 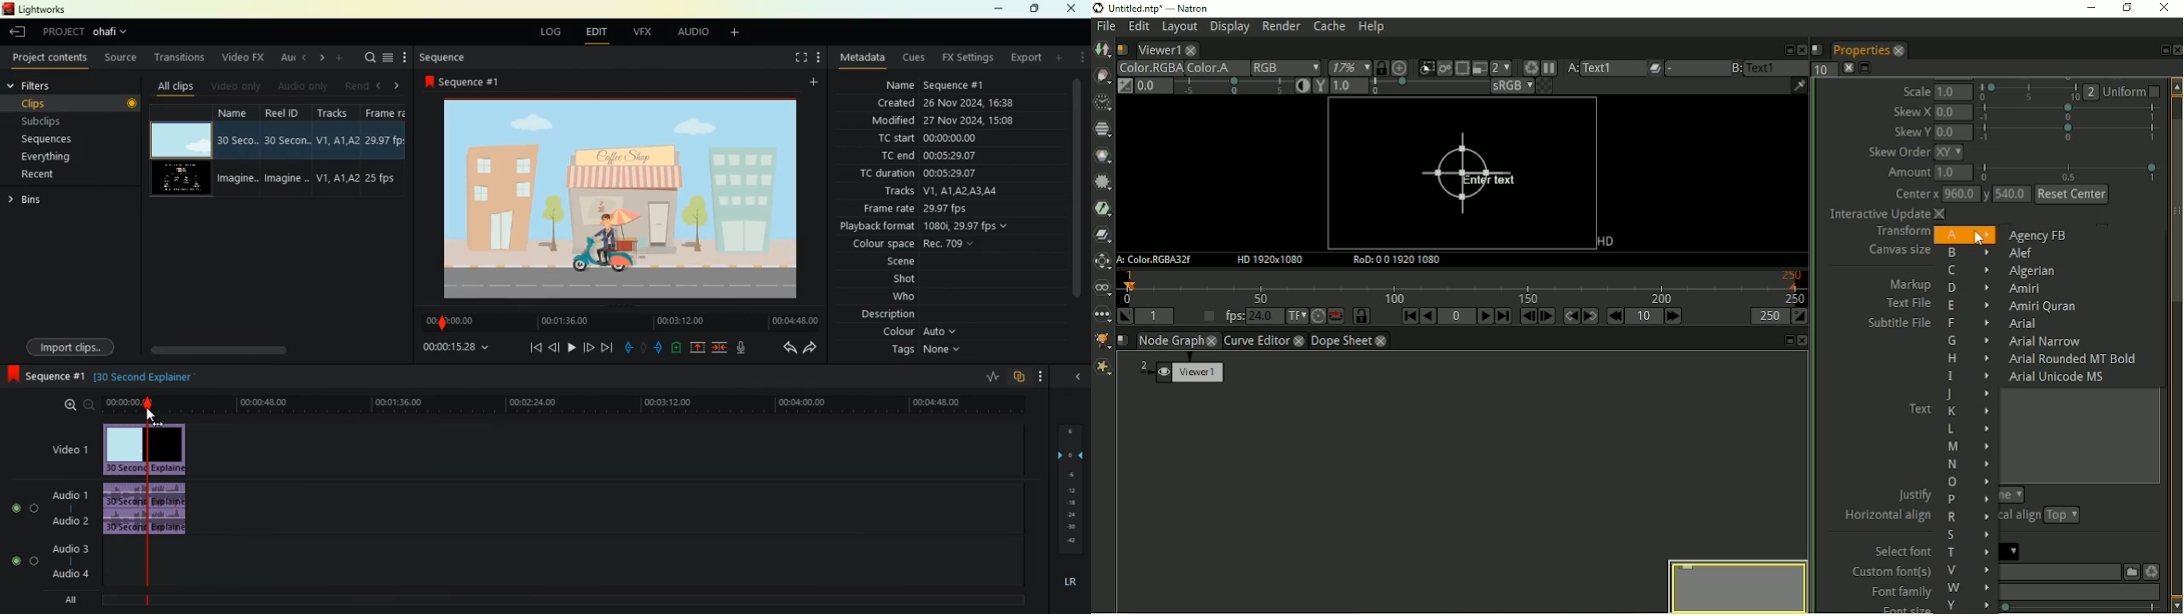 I want to click on timeline, so click(x=561, y=404).